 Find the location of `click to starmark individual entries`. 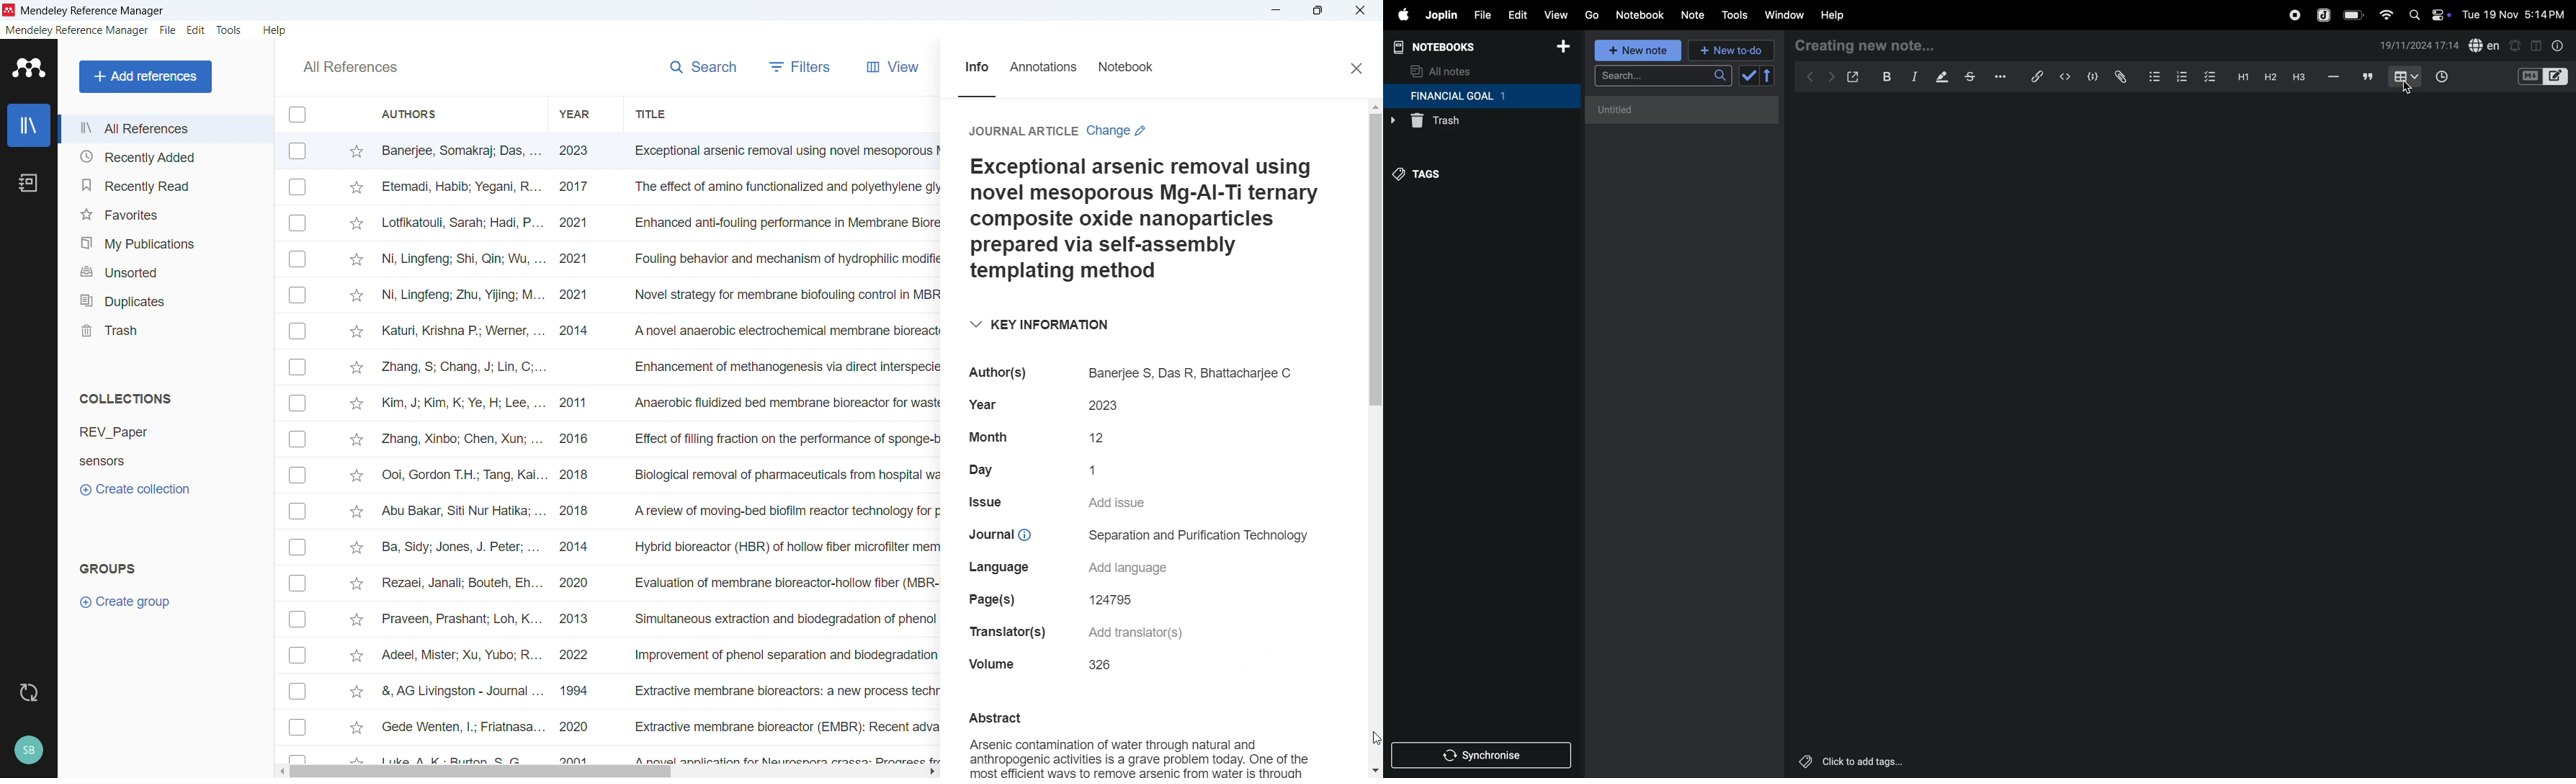

click to starmark individual entries is located at coordinates (357, 368).